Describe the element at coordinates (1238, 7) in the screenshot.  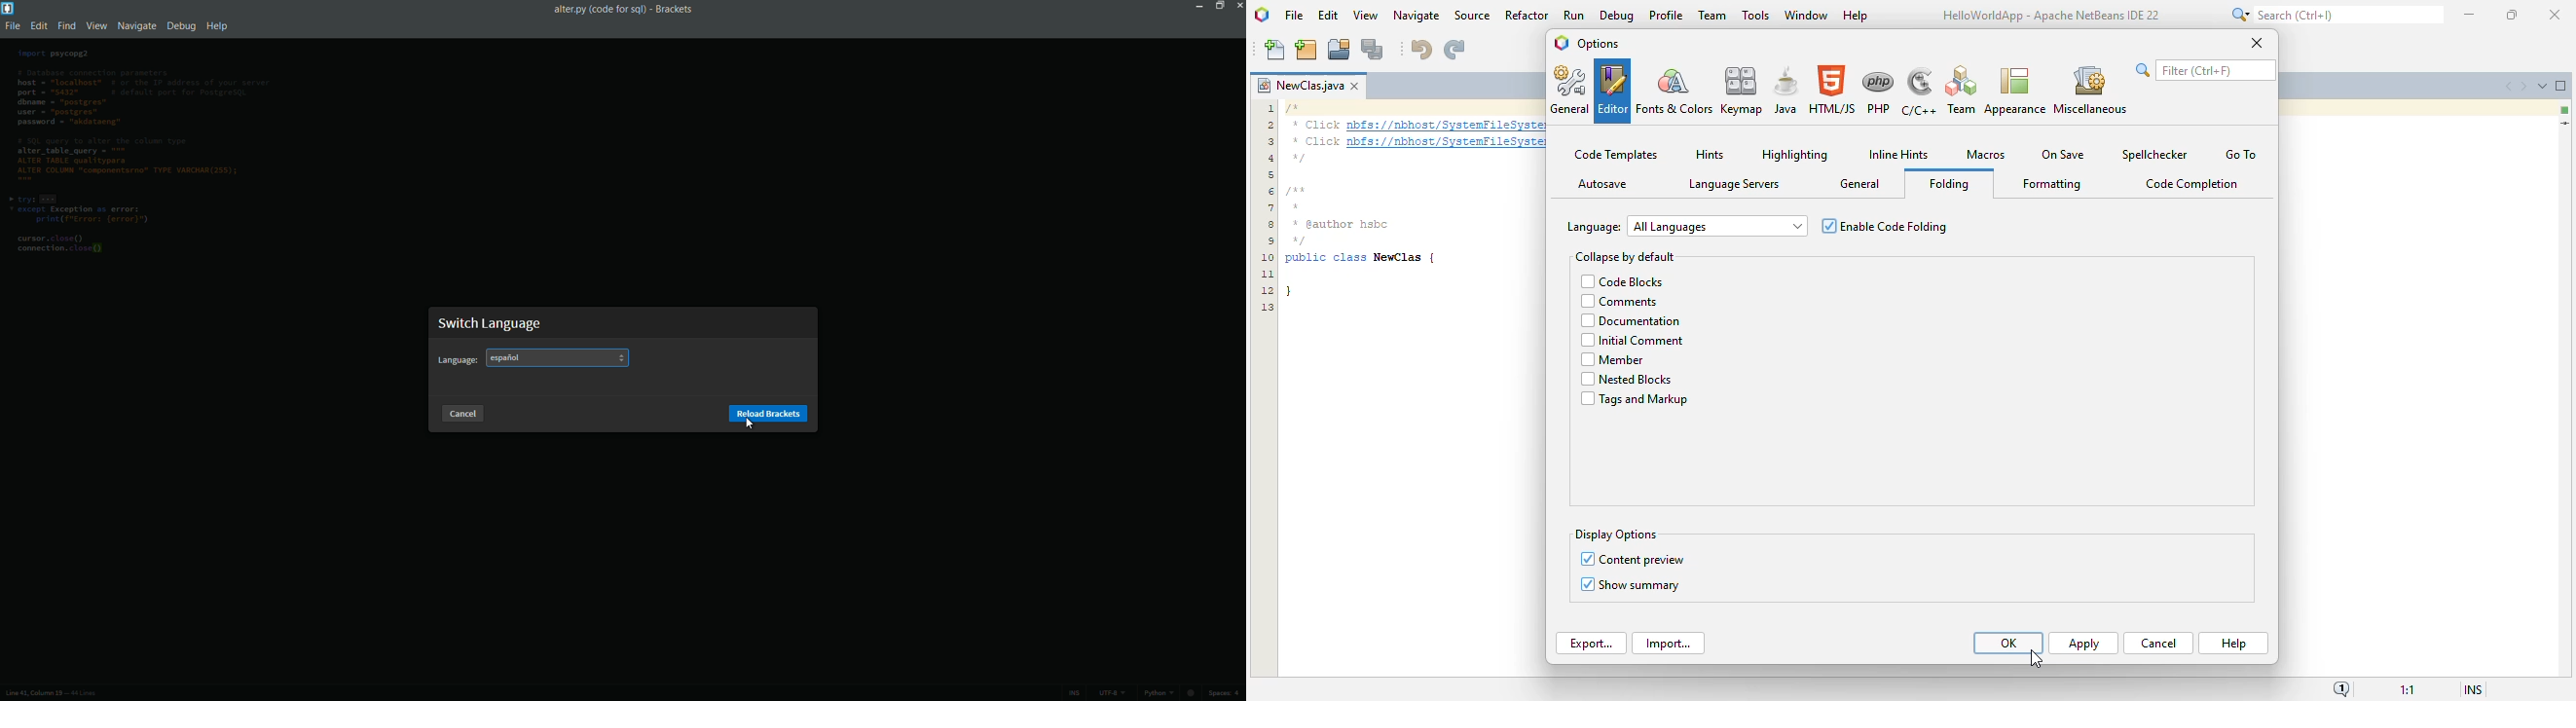
I see `close app` at that location.